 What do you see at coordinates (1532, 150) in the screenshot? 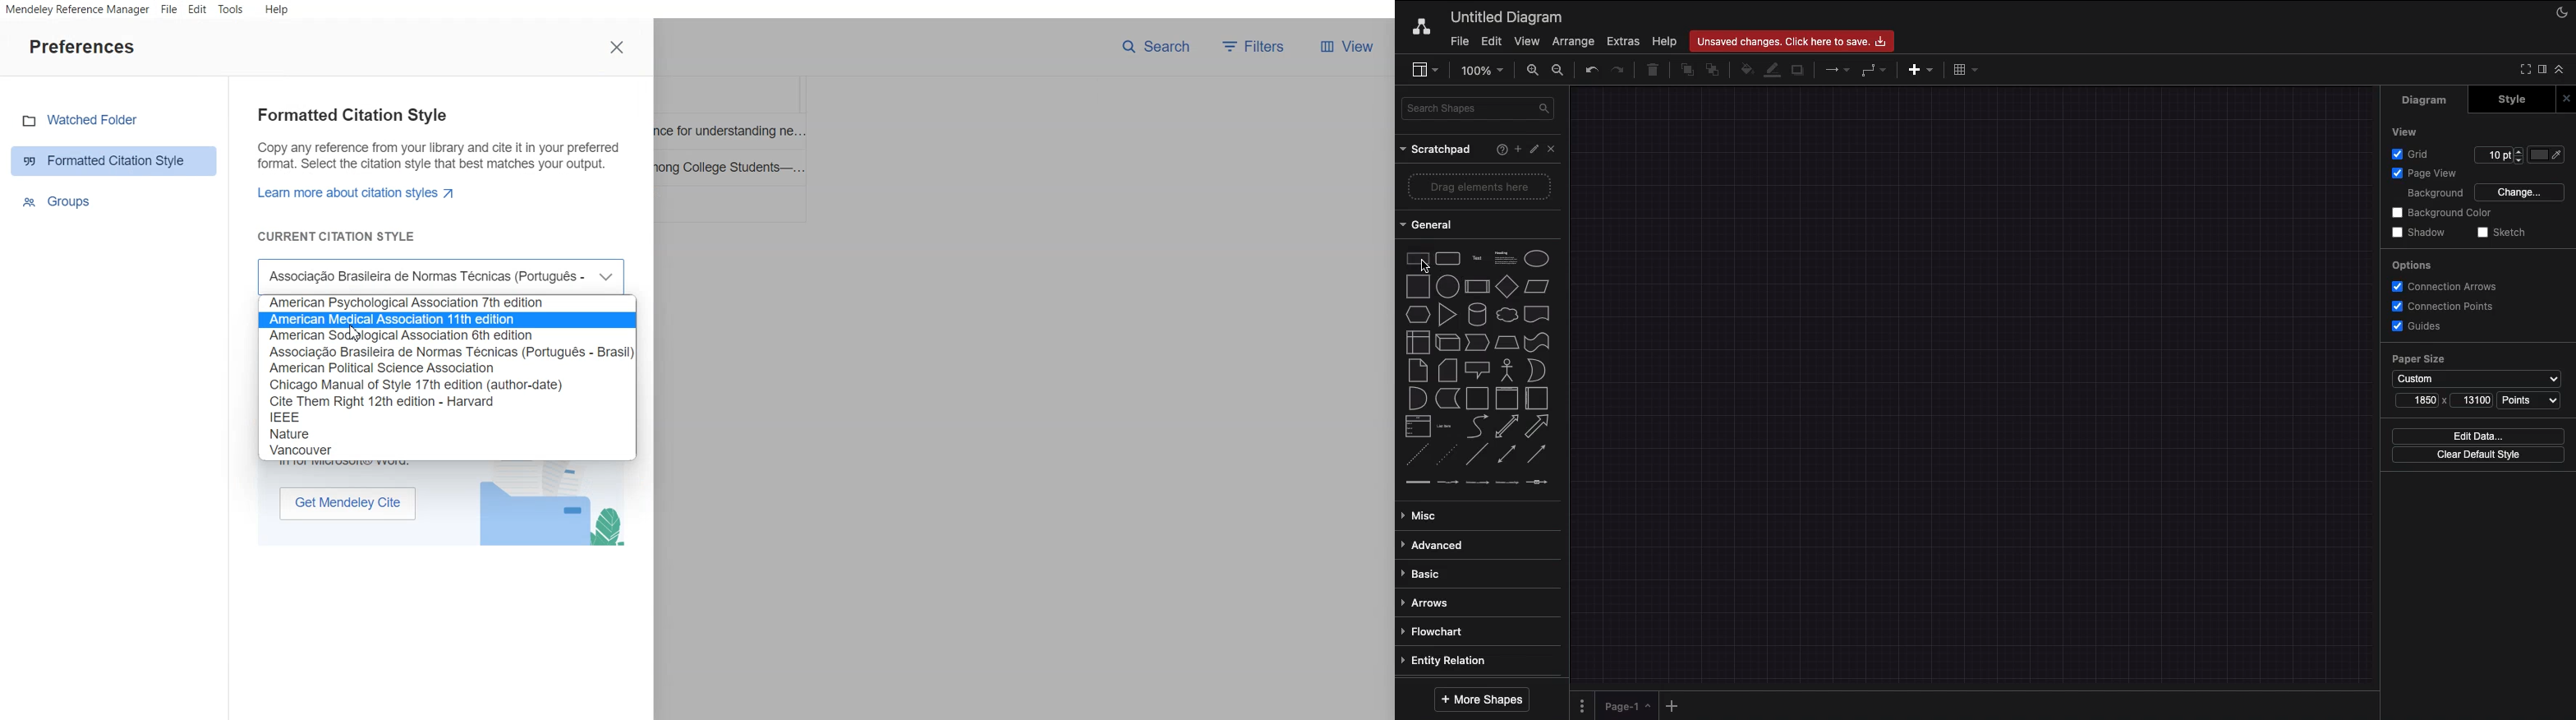
I see `Edit` at bounding box center [1532, 150].